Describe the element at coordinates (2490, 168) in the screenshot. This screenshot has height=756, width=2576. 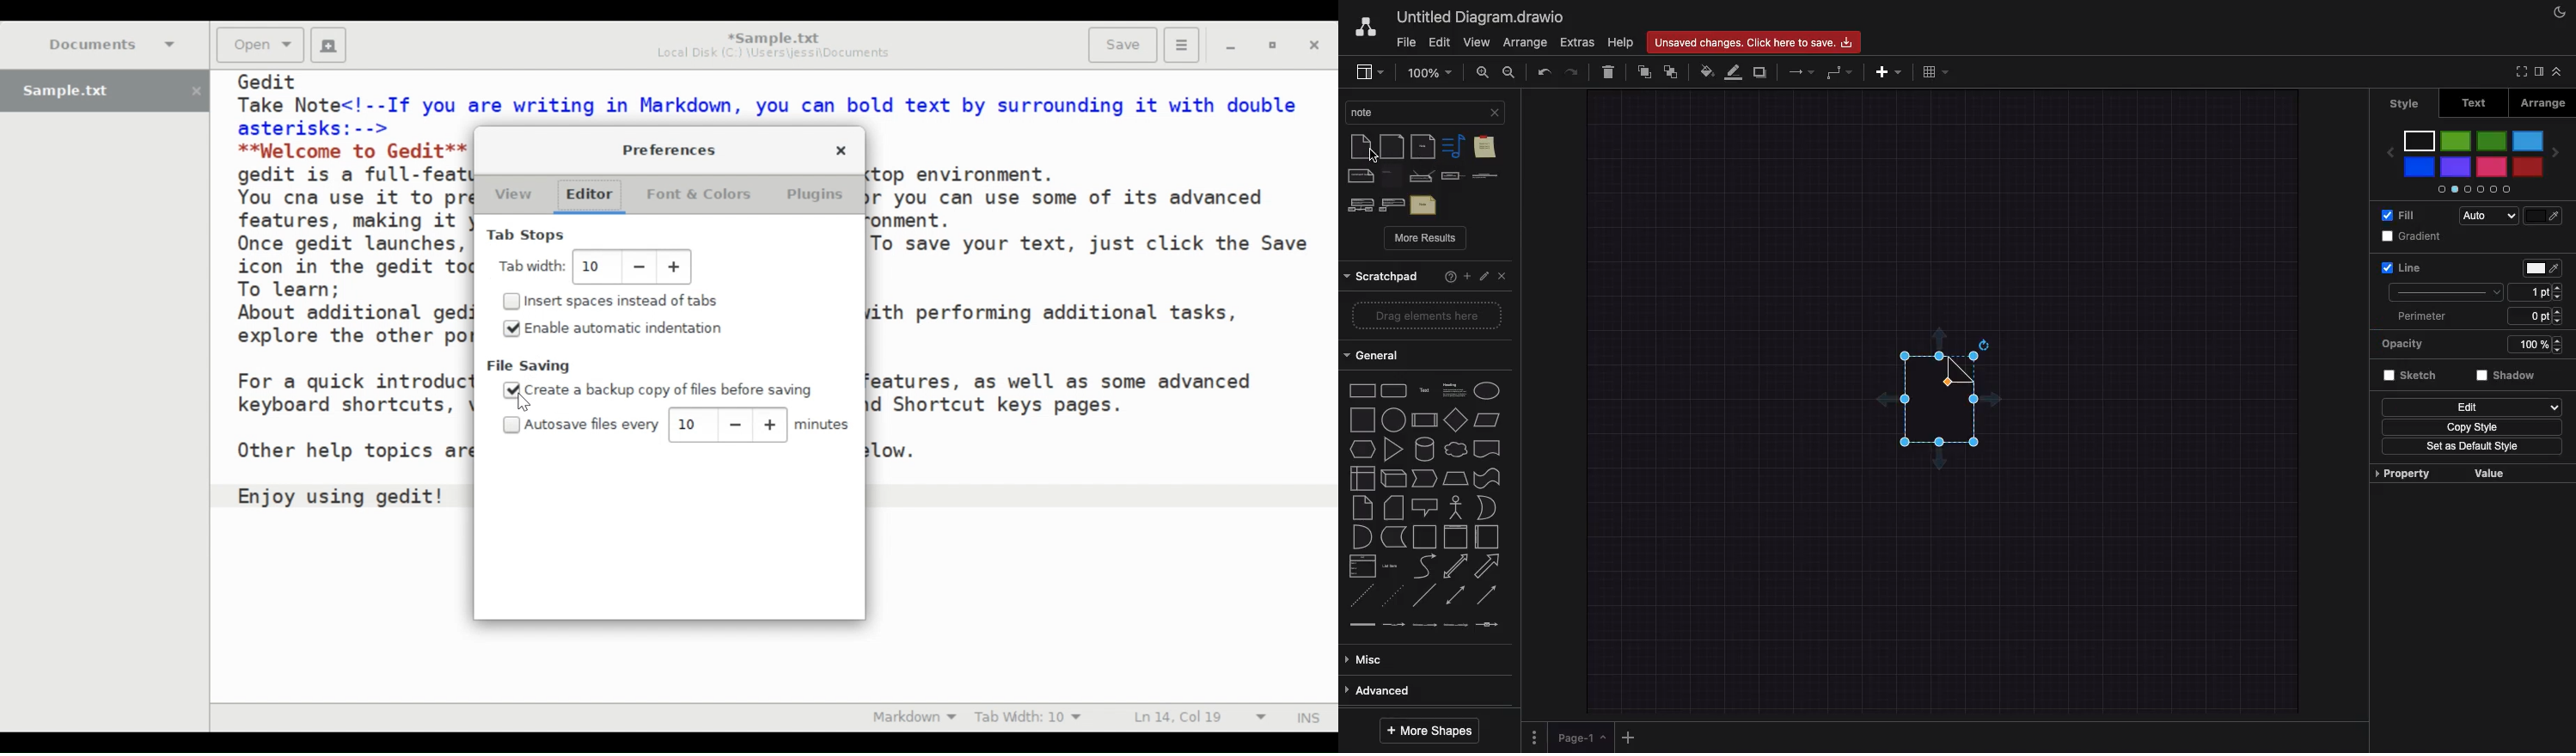
I see `pink` at that location.